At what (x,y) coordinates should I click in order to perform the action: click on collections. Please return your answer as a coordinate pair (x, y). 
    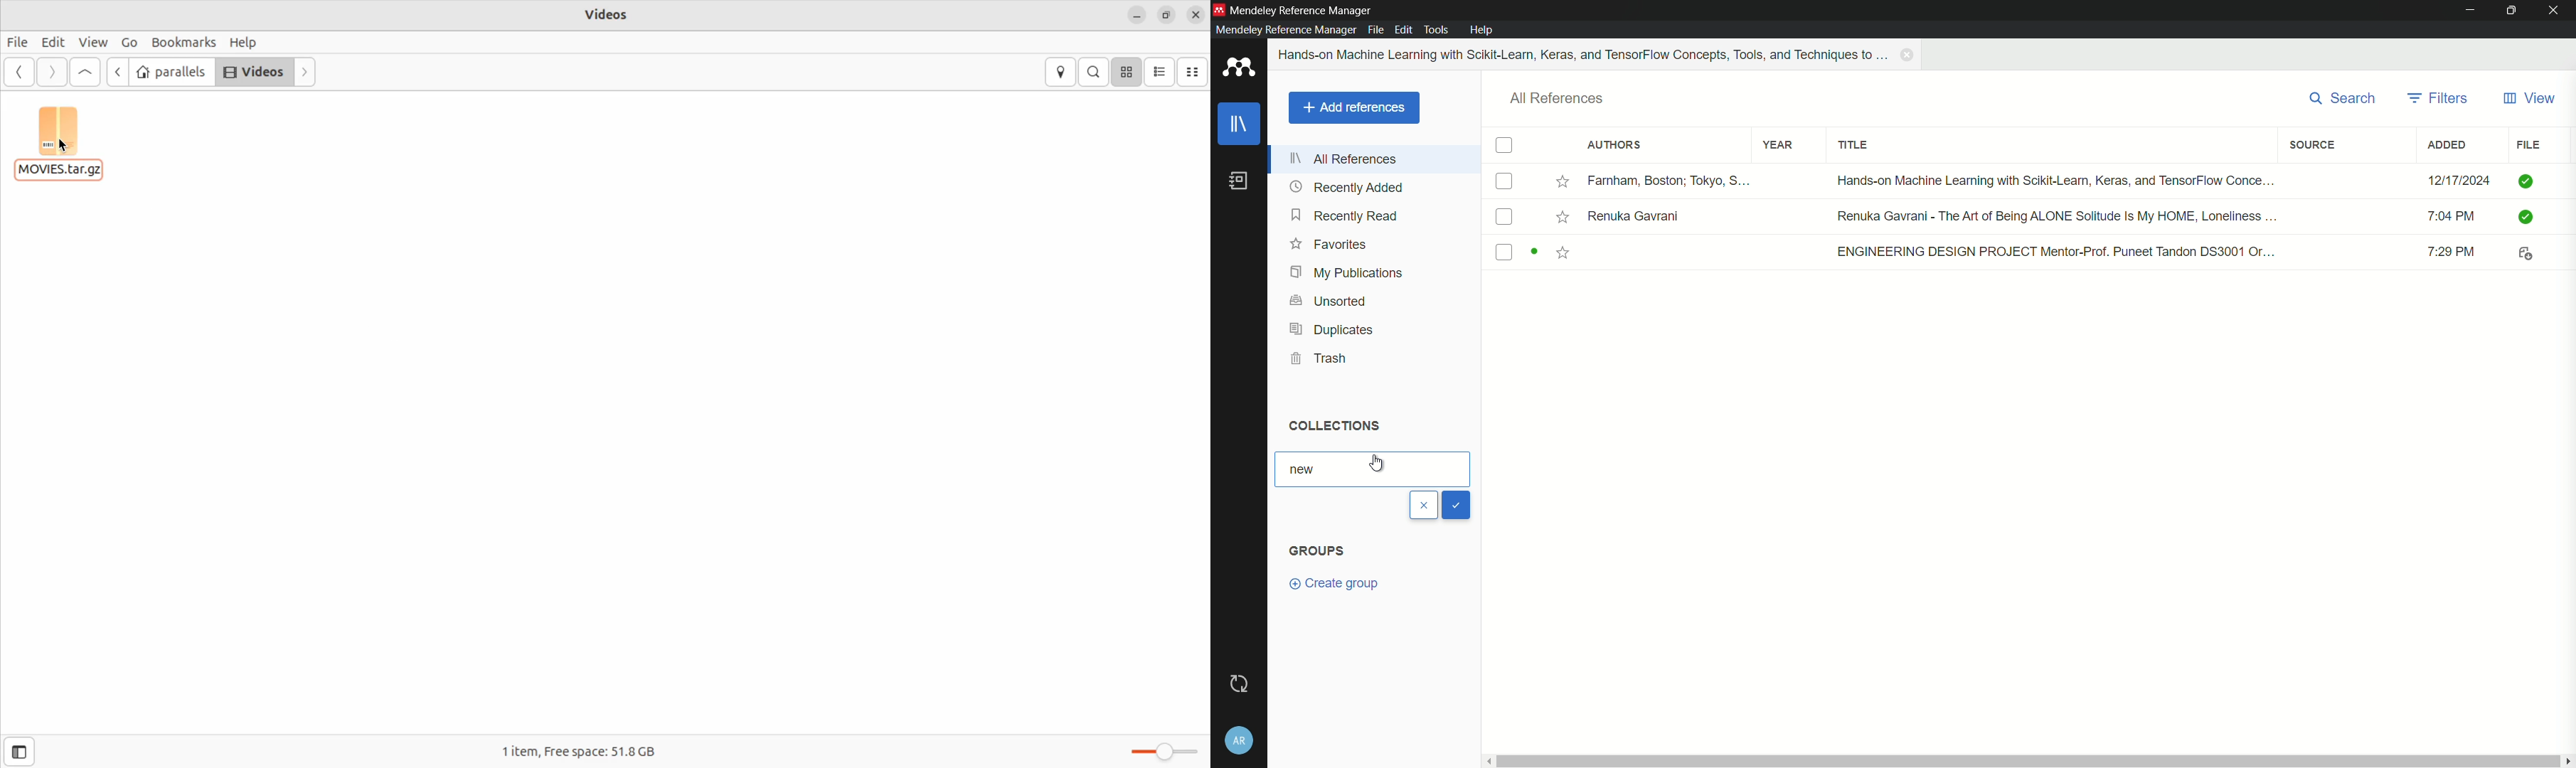
    Looking at the image, I should click on (1333, 425).